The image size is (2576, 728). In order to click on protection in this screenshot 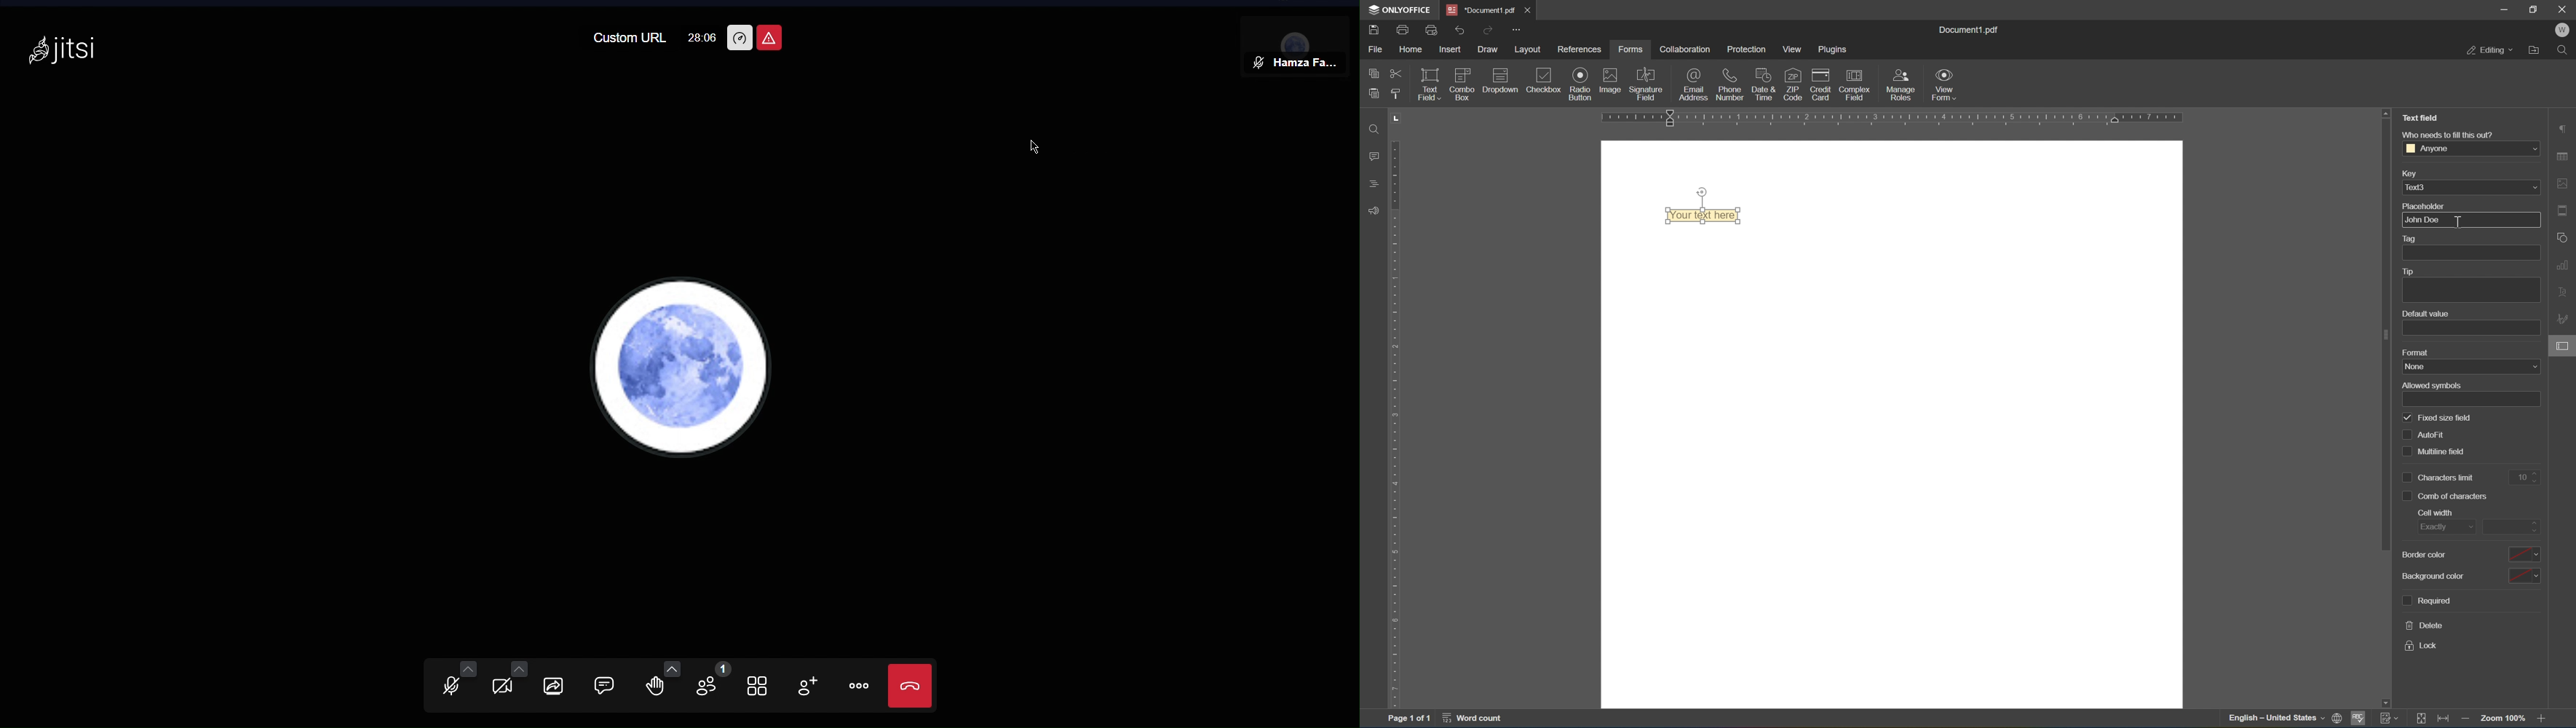, I will do `click(1750, 49)`.